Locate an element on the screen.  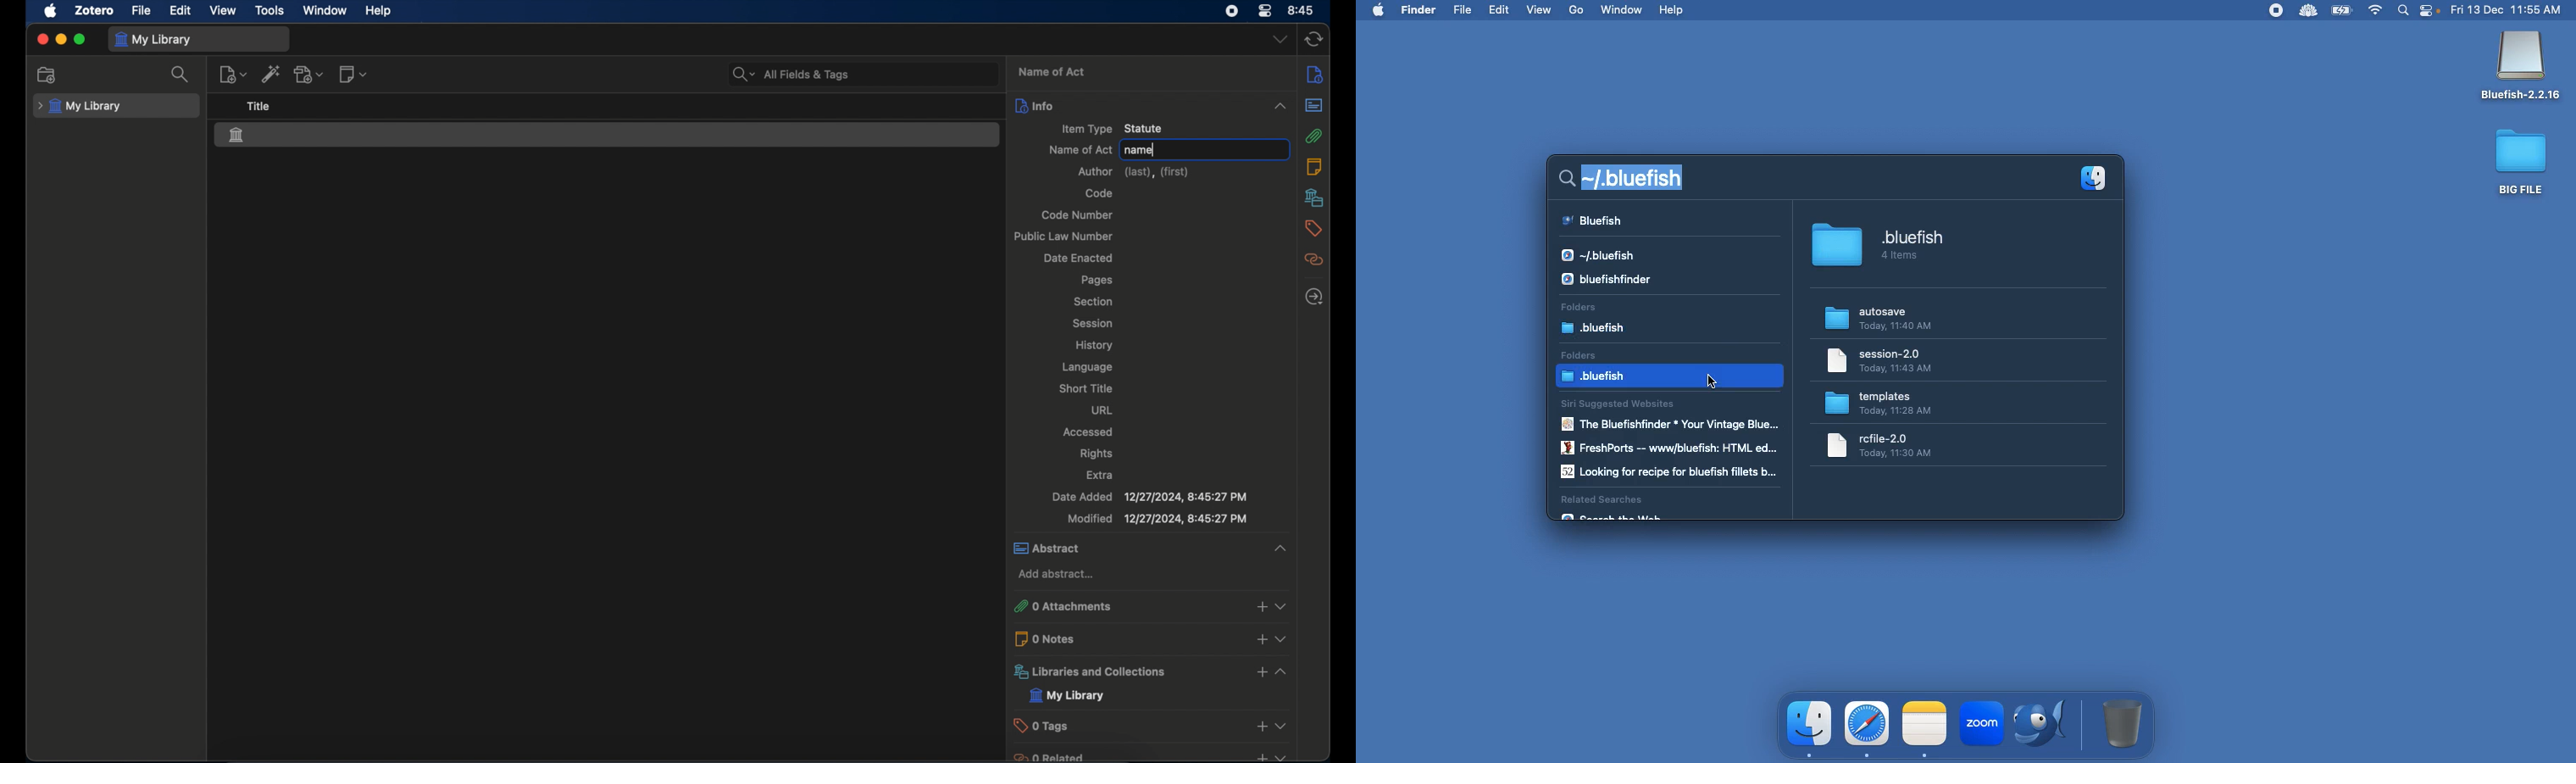
info is located at coordinates (1316, 75).